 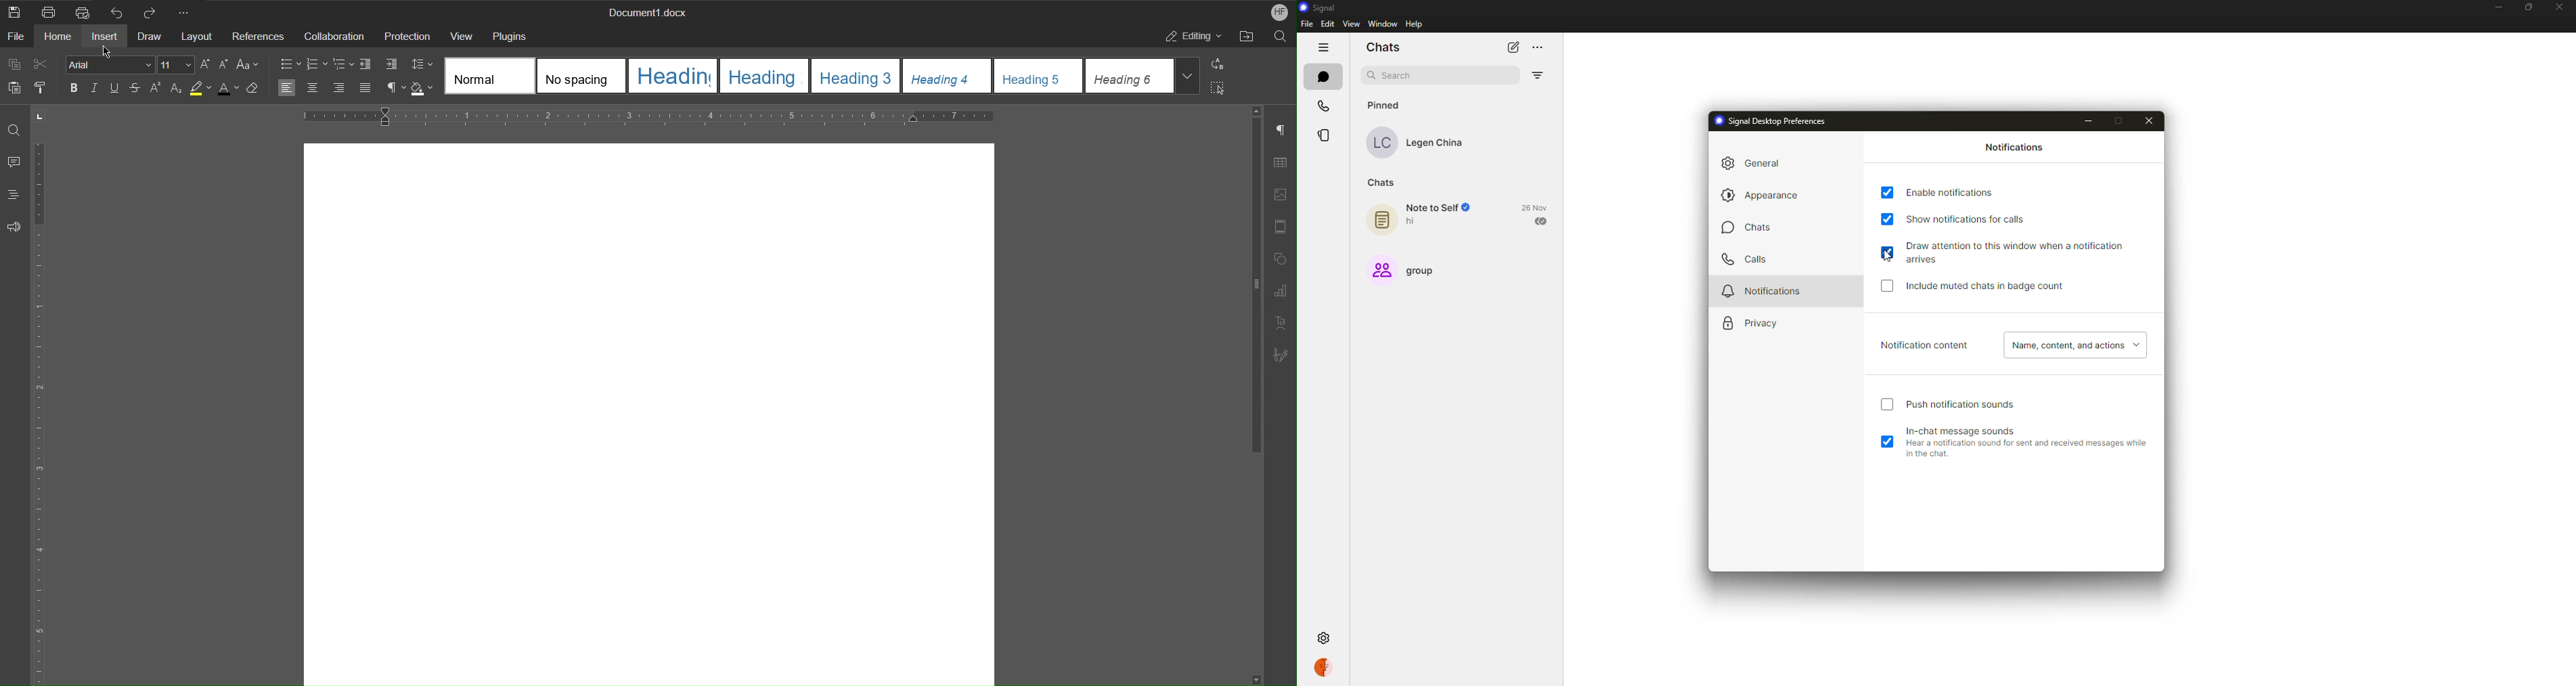 What do you see at coordinates (391, 65) in the screenshot?
I see `Increase Indent` at bounding box center [391, 65].